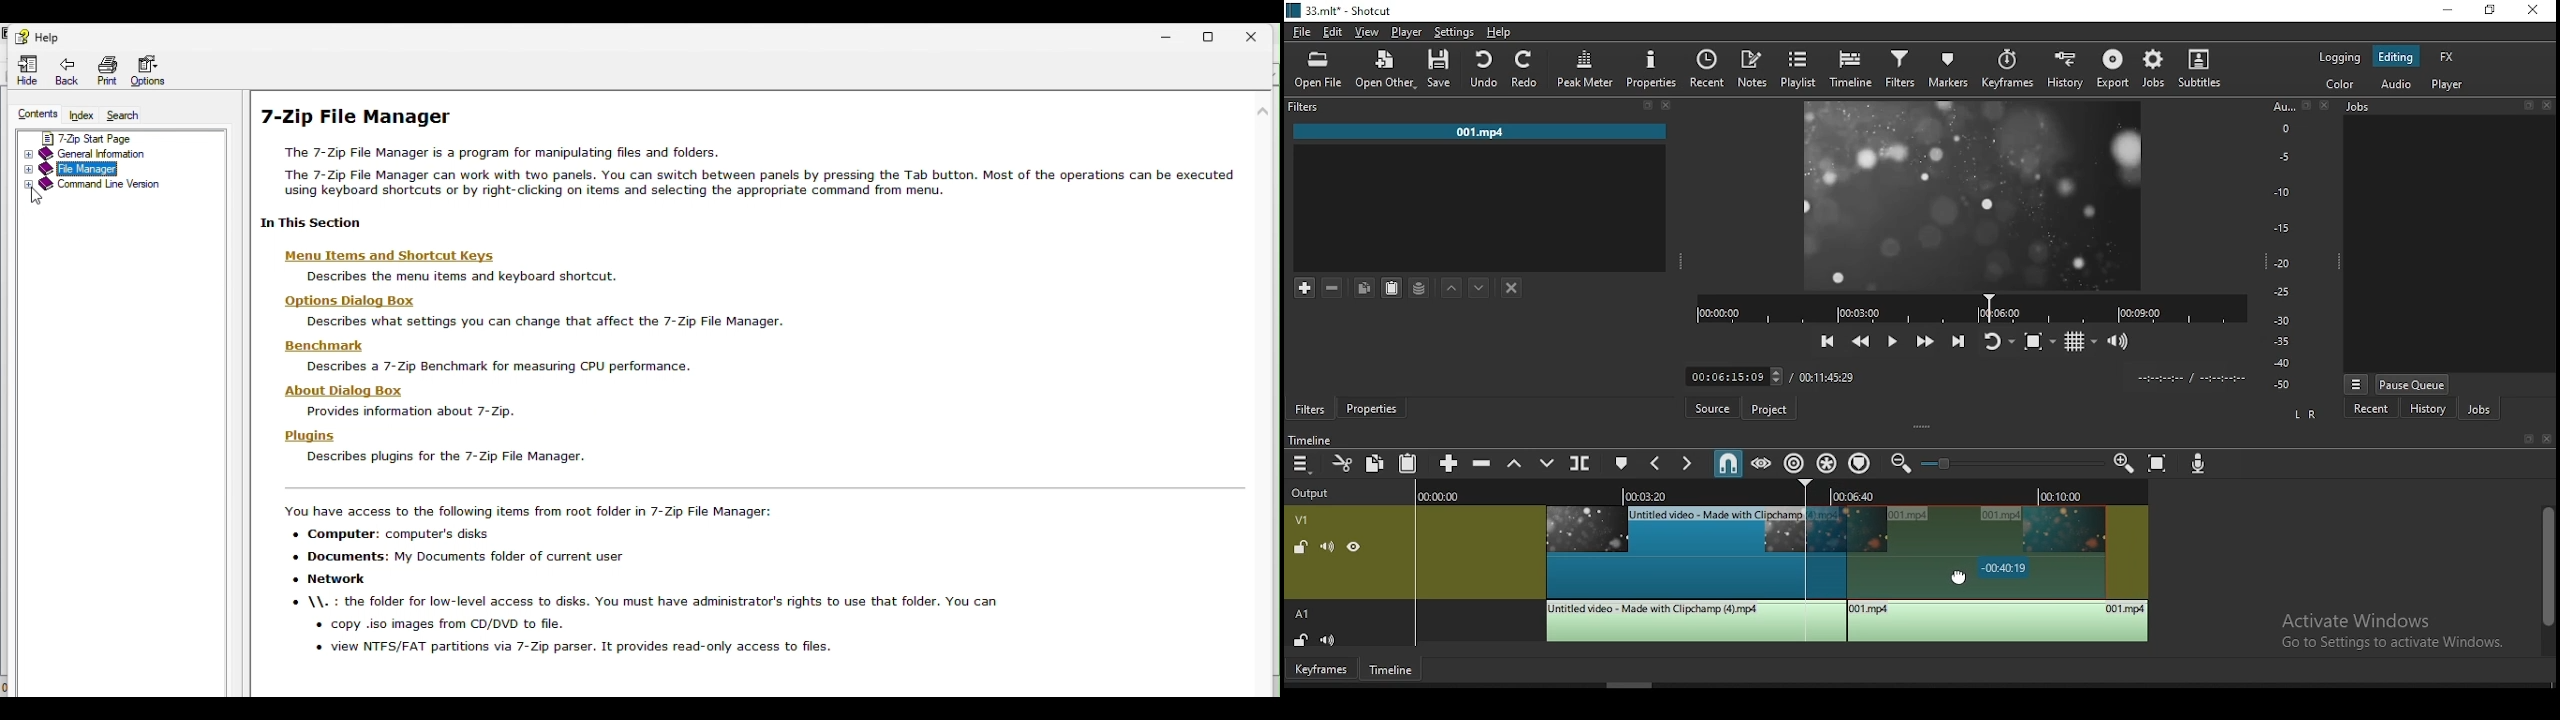 The width and height of the screenshot is (2576, 728). Describe the element at coordinates (1893, 341) in the screenshot. I see `play/pause` at that location.